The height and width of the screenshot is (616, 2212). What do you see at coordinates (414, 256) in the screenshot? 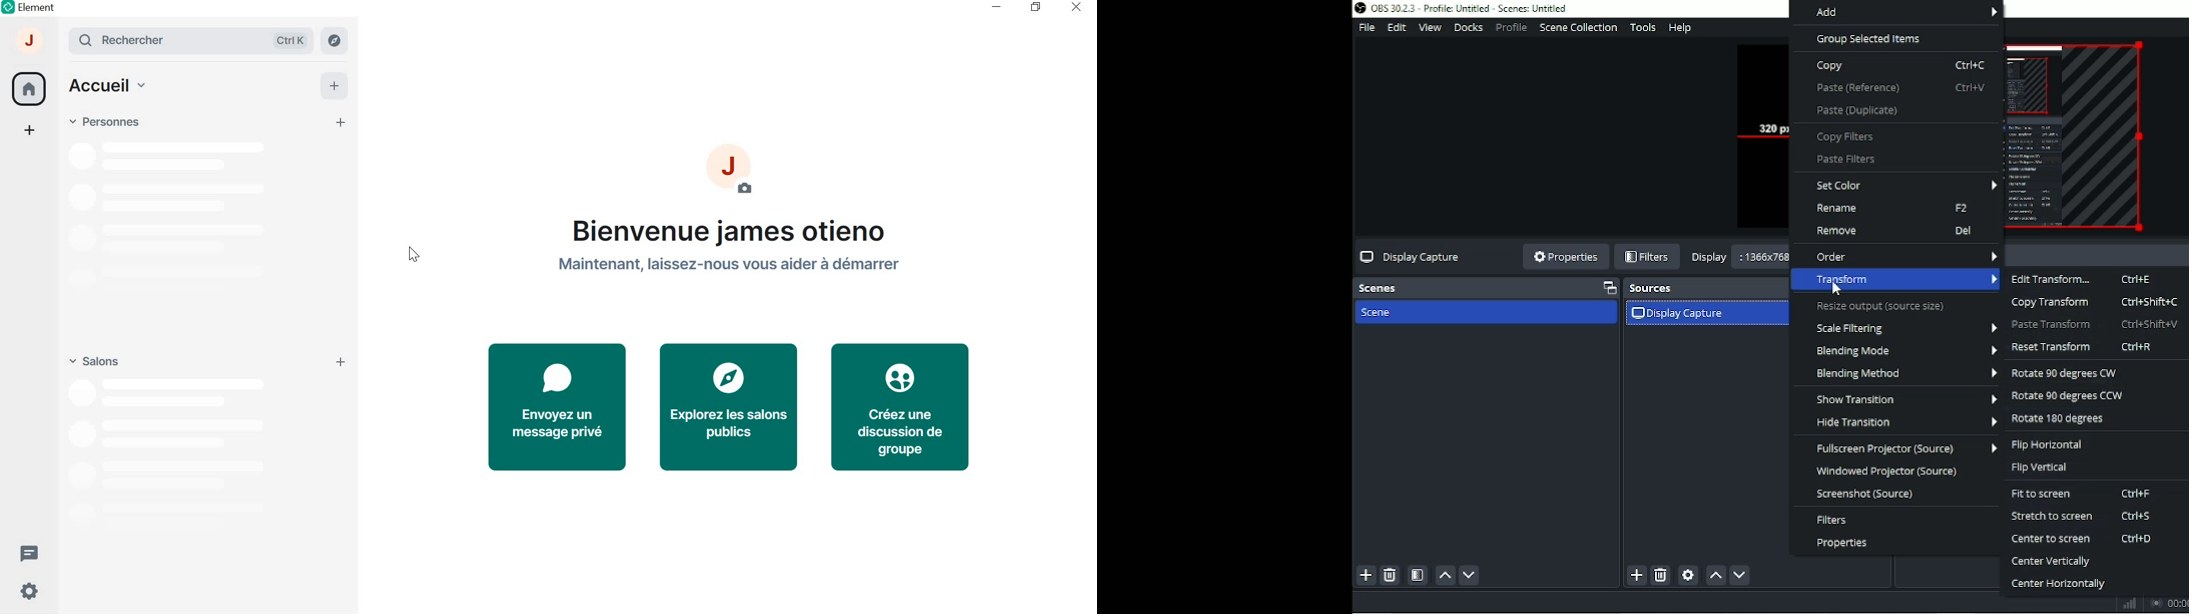
I see `cursor` at bounding box center [414, 256].